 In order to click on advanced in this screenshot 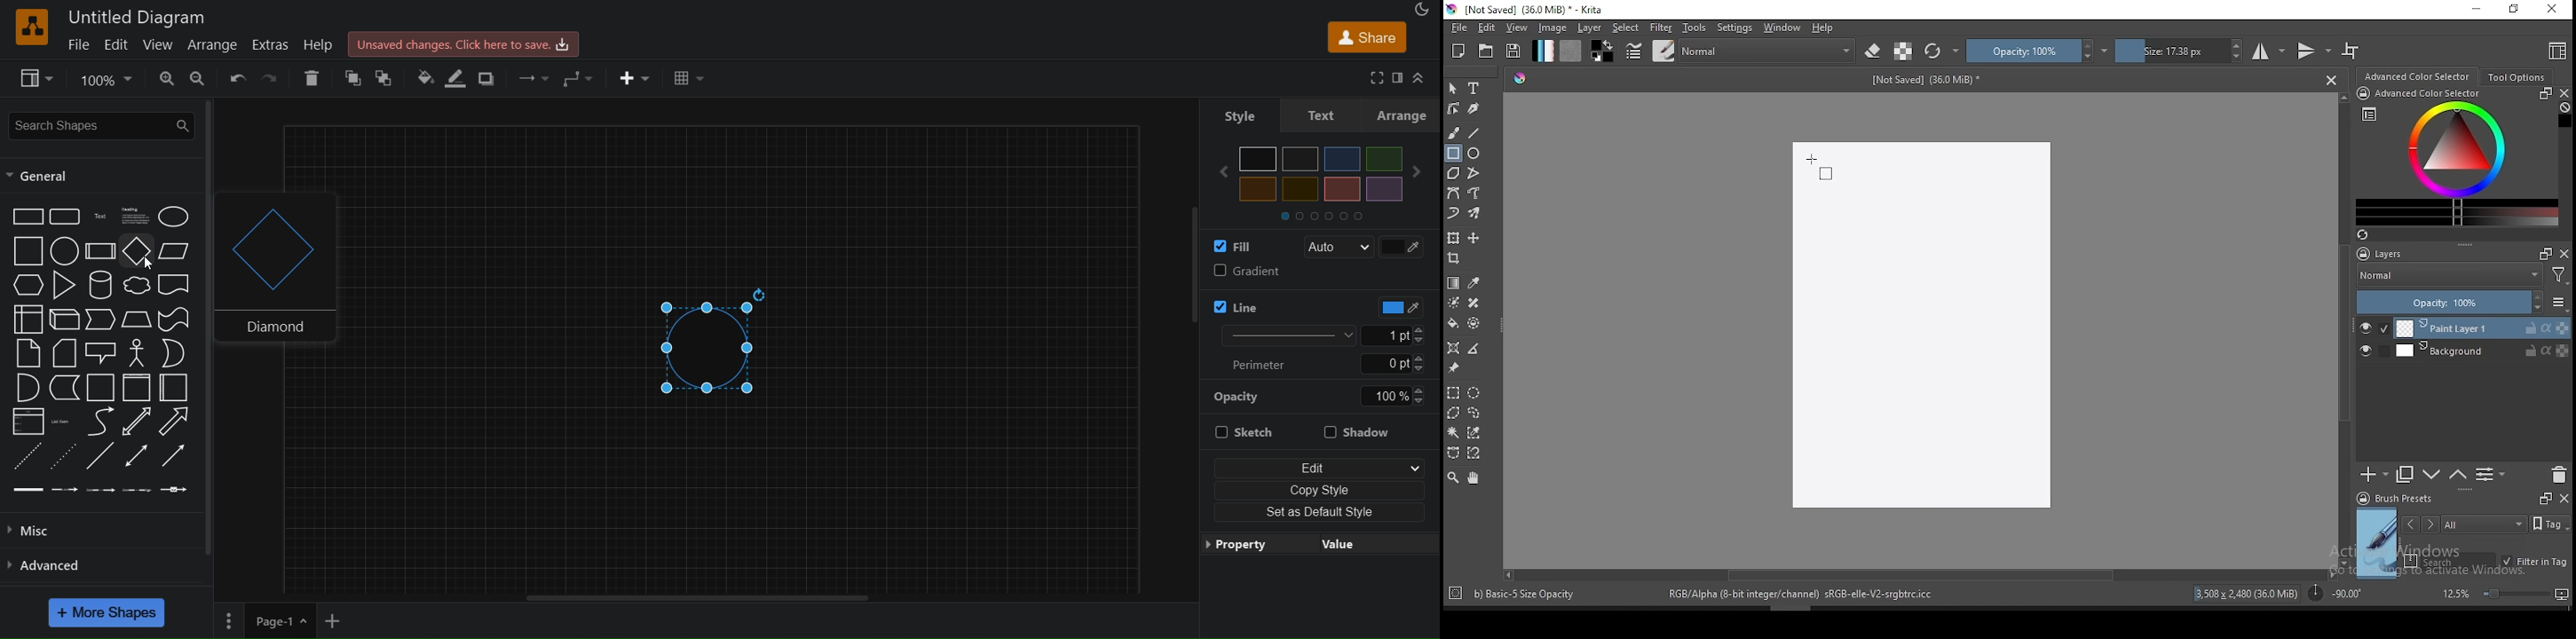, I will do `click(53, 563)`.